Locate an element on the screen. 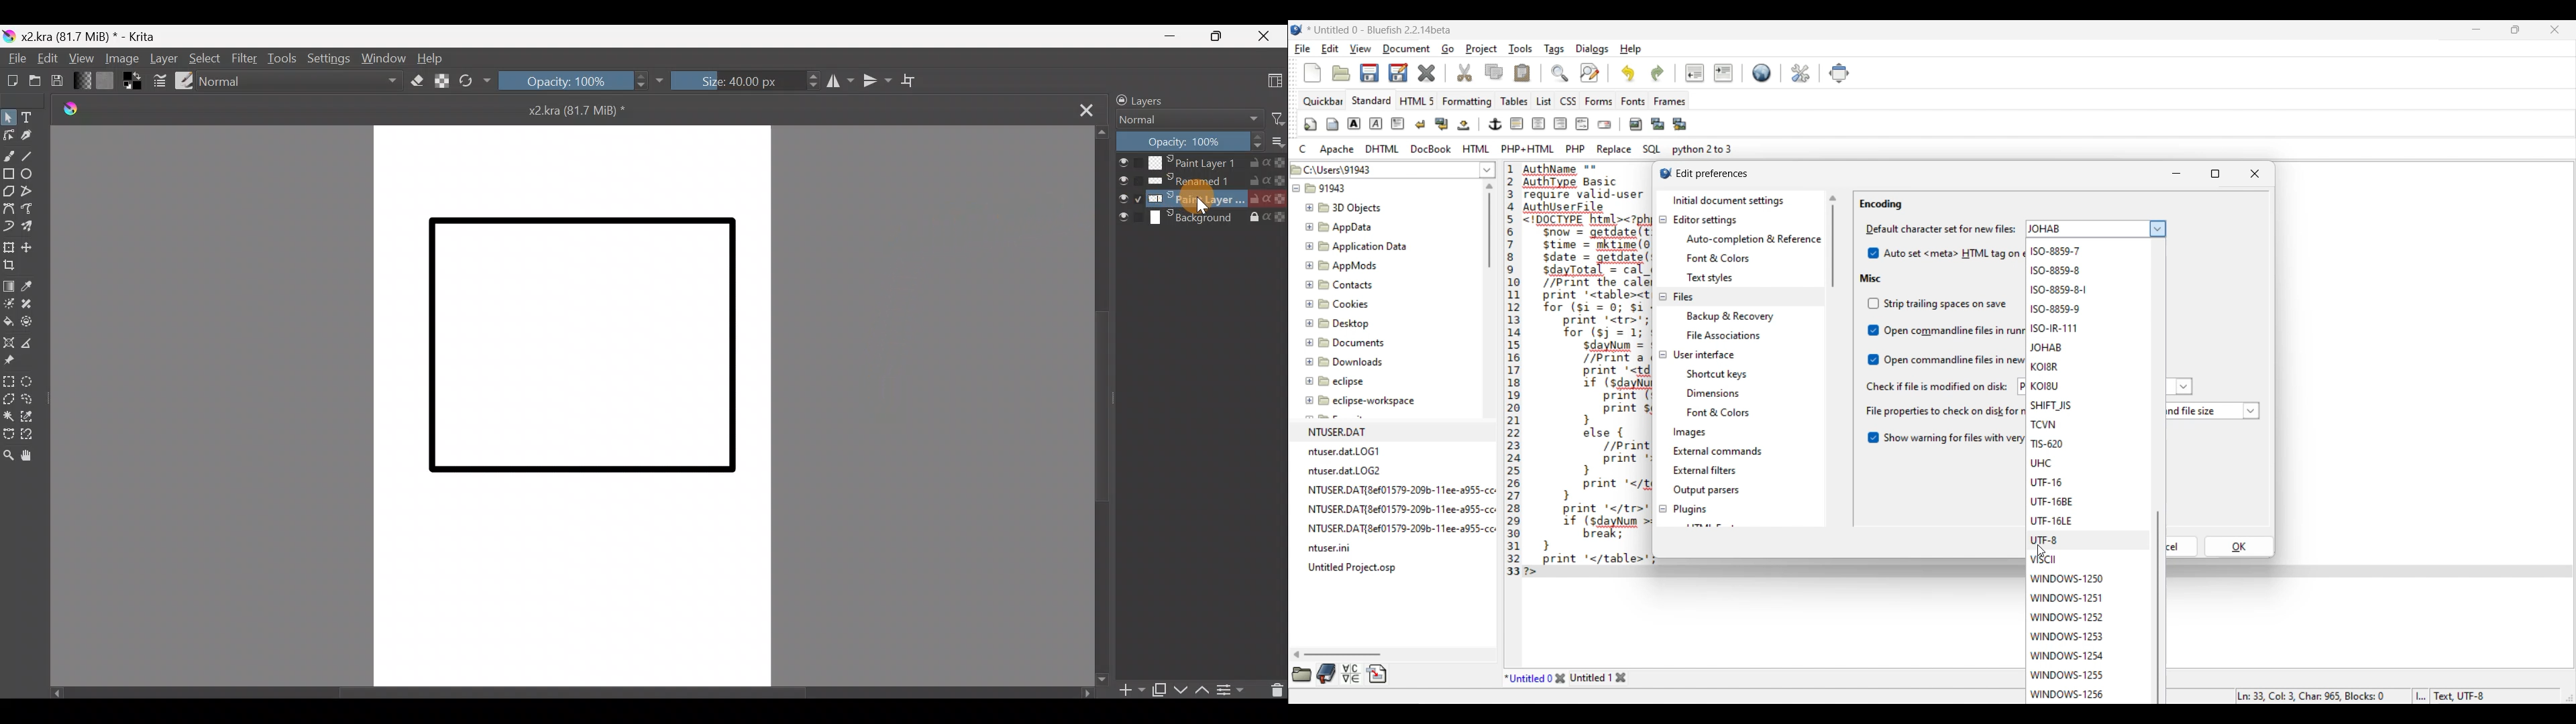  Close interface is located at coordinates (2555, 29).